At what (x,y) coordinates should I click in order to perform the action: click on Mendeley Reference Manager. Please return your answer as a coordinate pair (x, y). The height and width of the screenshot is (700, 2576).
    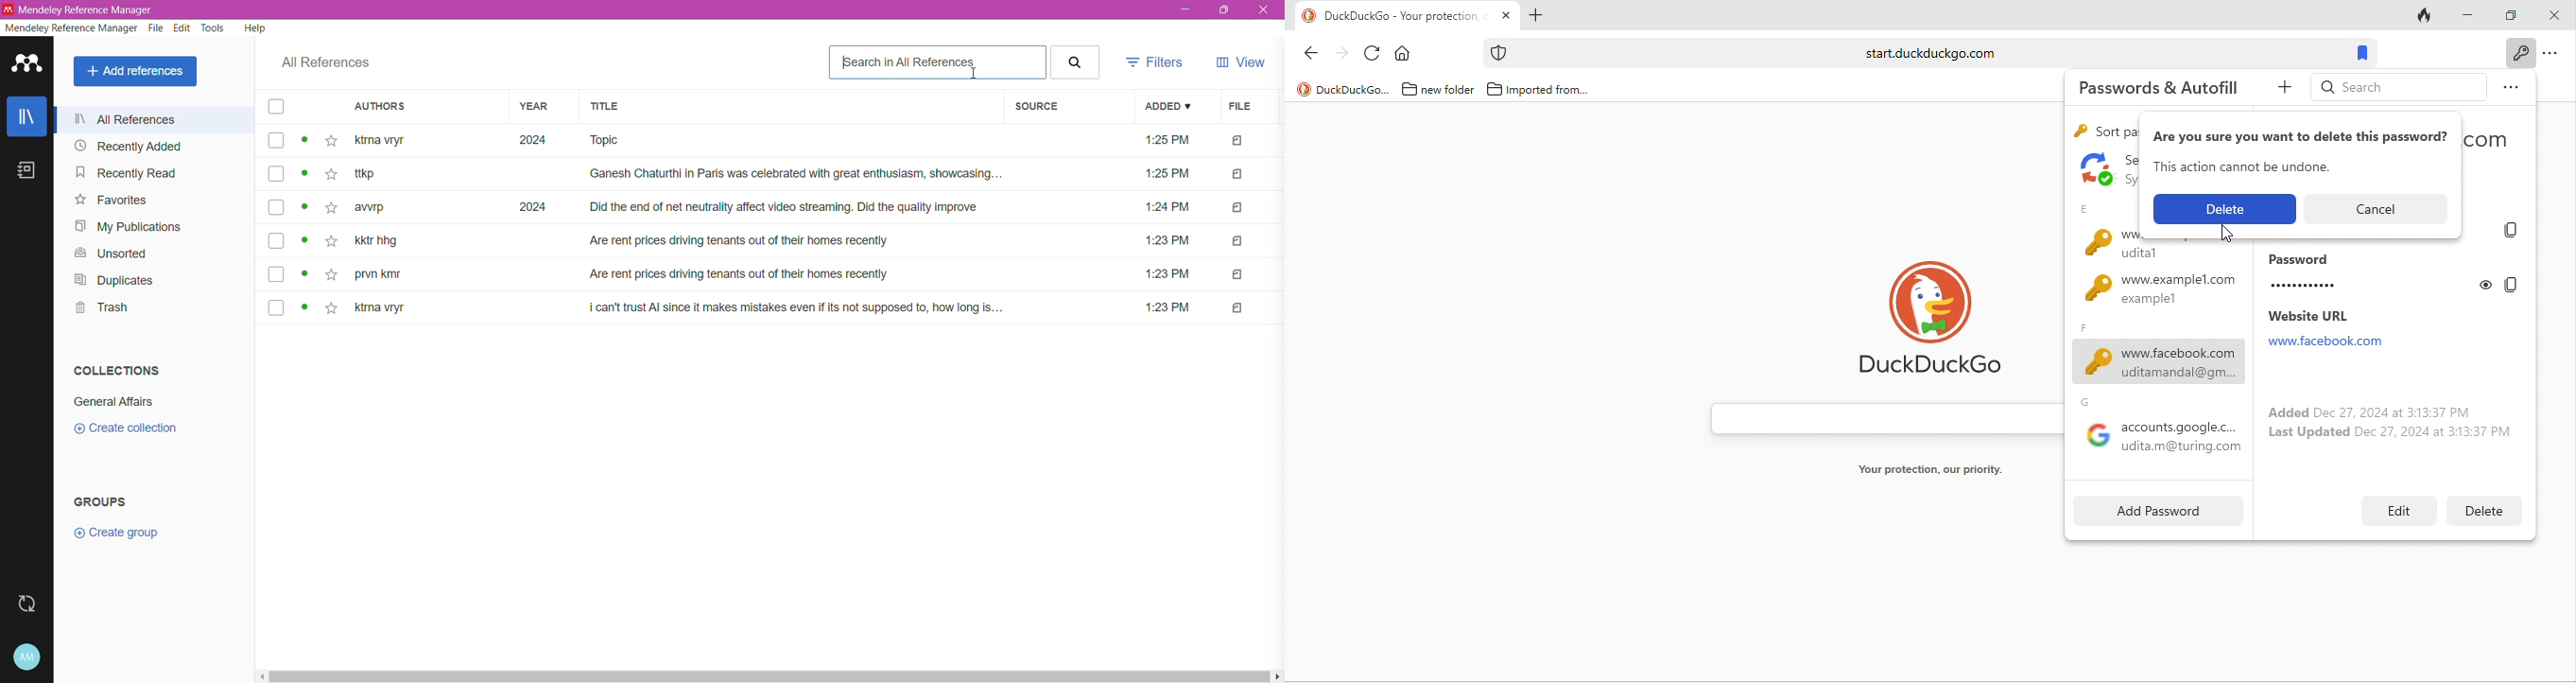
    Looking at the image, I should click on (71, 28).